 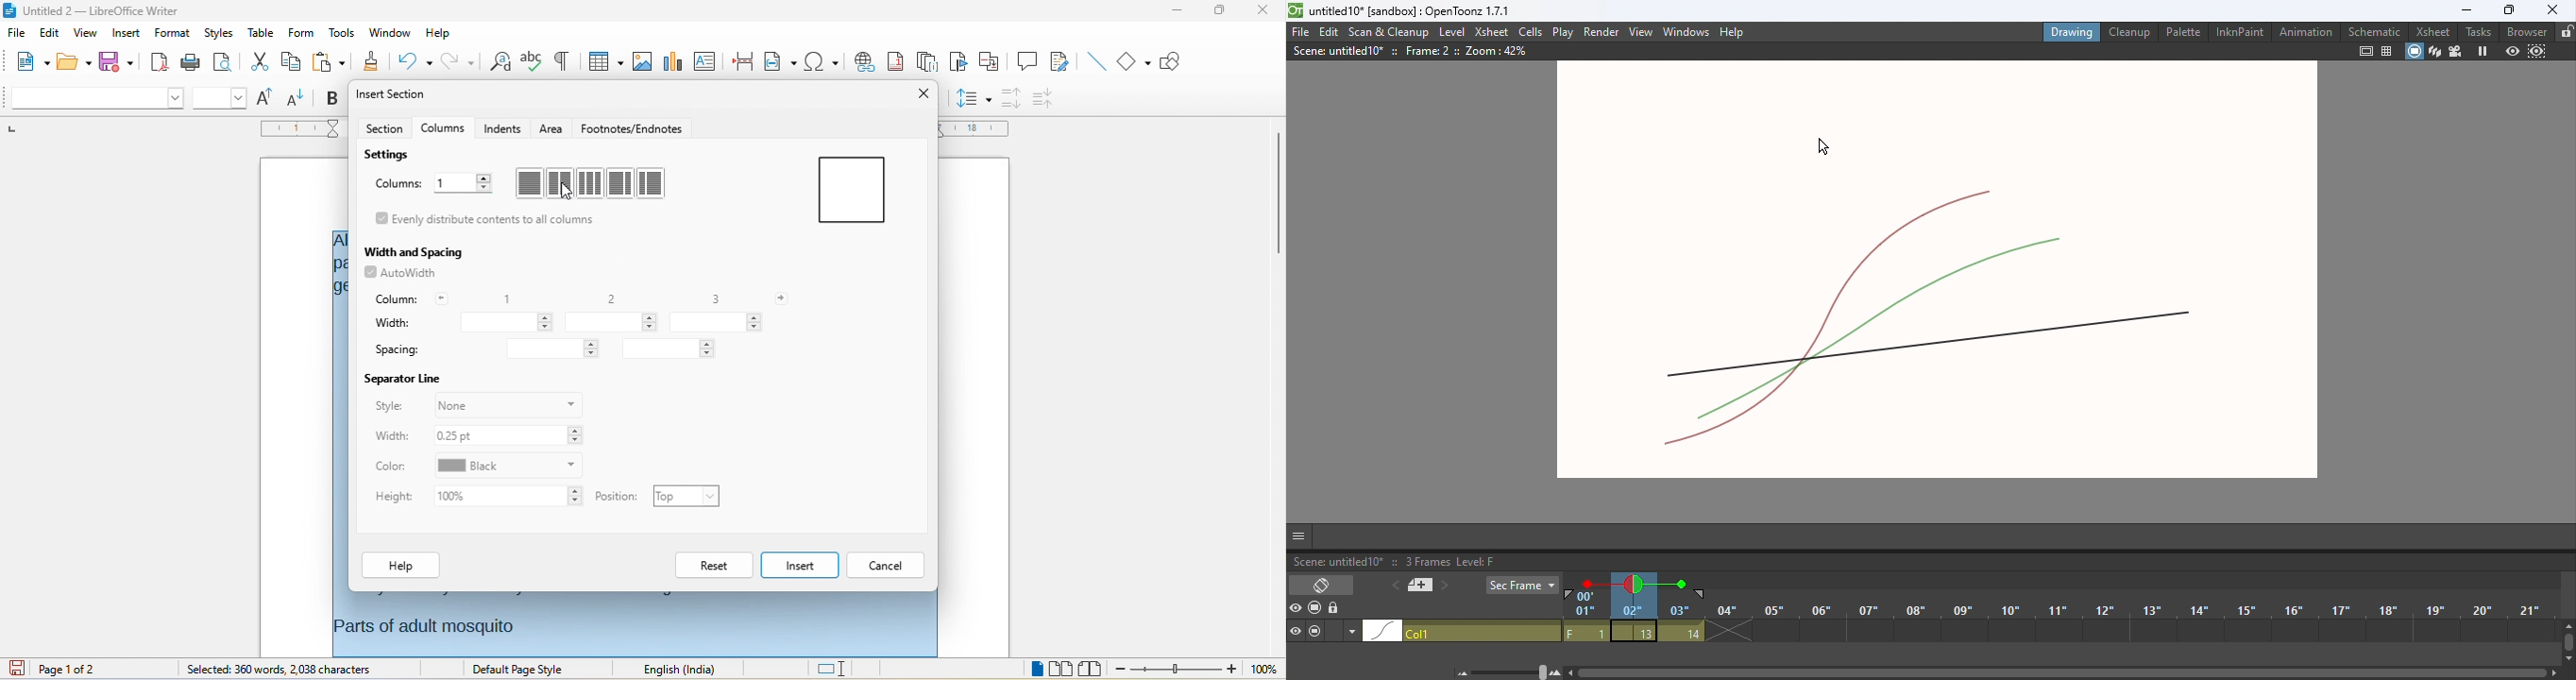 What do you see at coordinates (990, 61) in the screenshot?
I see `cross reference` at bounding box center [990, 61].